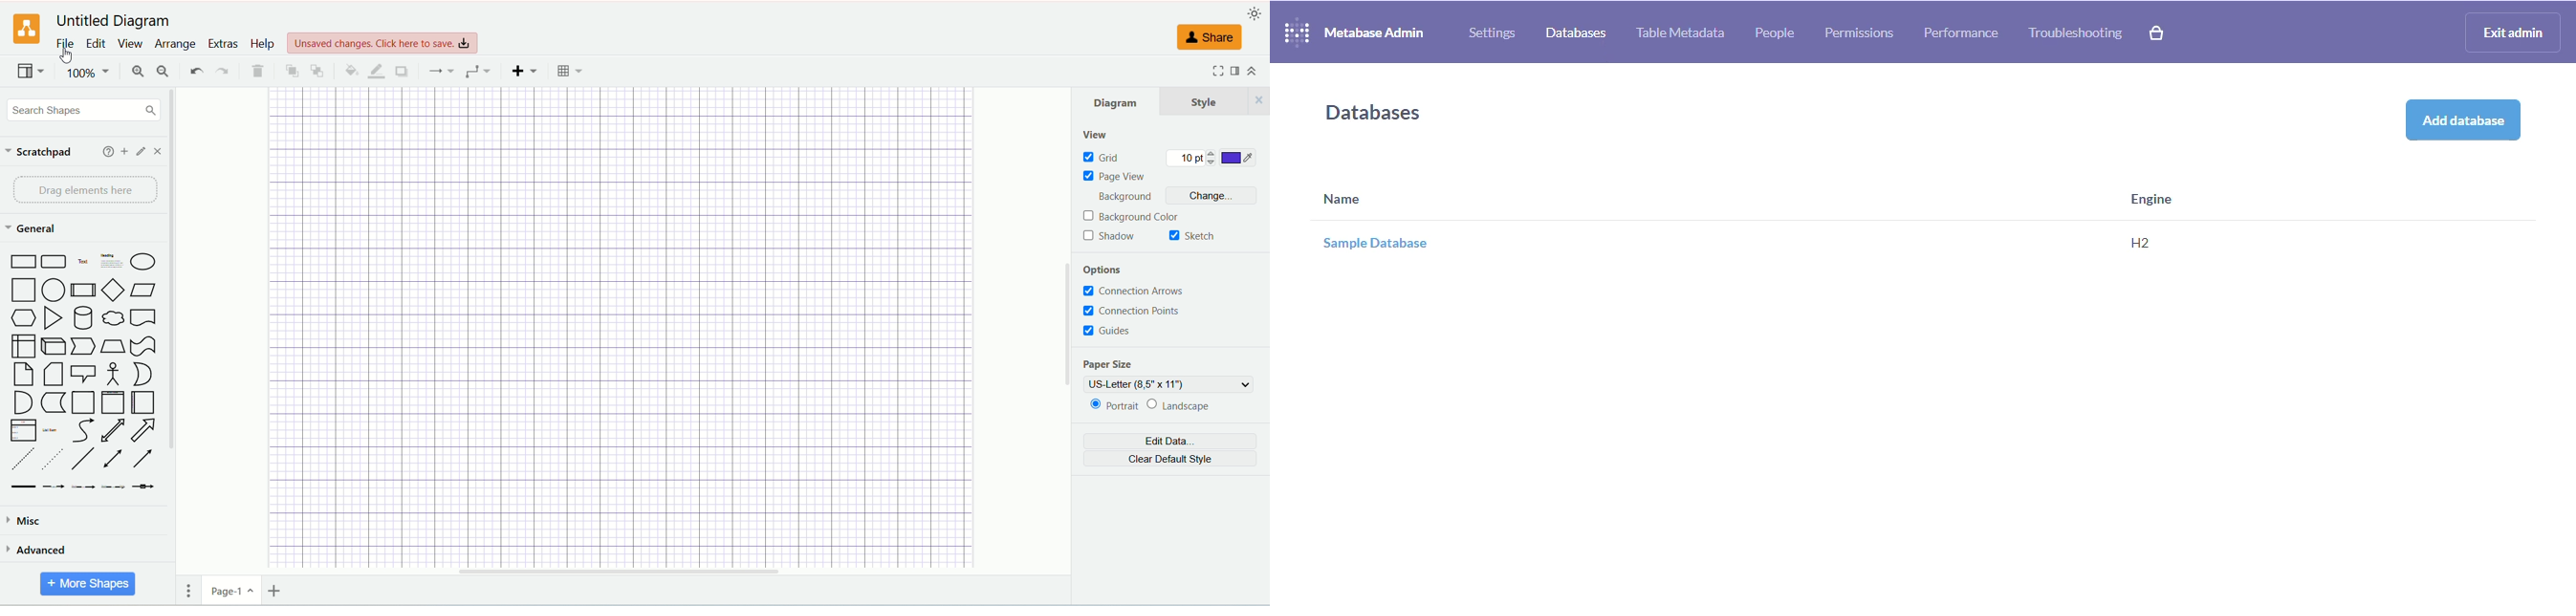 The image size is (2576, 616). What do you see at coordinates (441, 71) in the screenshot?
I see `waypoint` at bounding box center [441, 71].